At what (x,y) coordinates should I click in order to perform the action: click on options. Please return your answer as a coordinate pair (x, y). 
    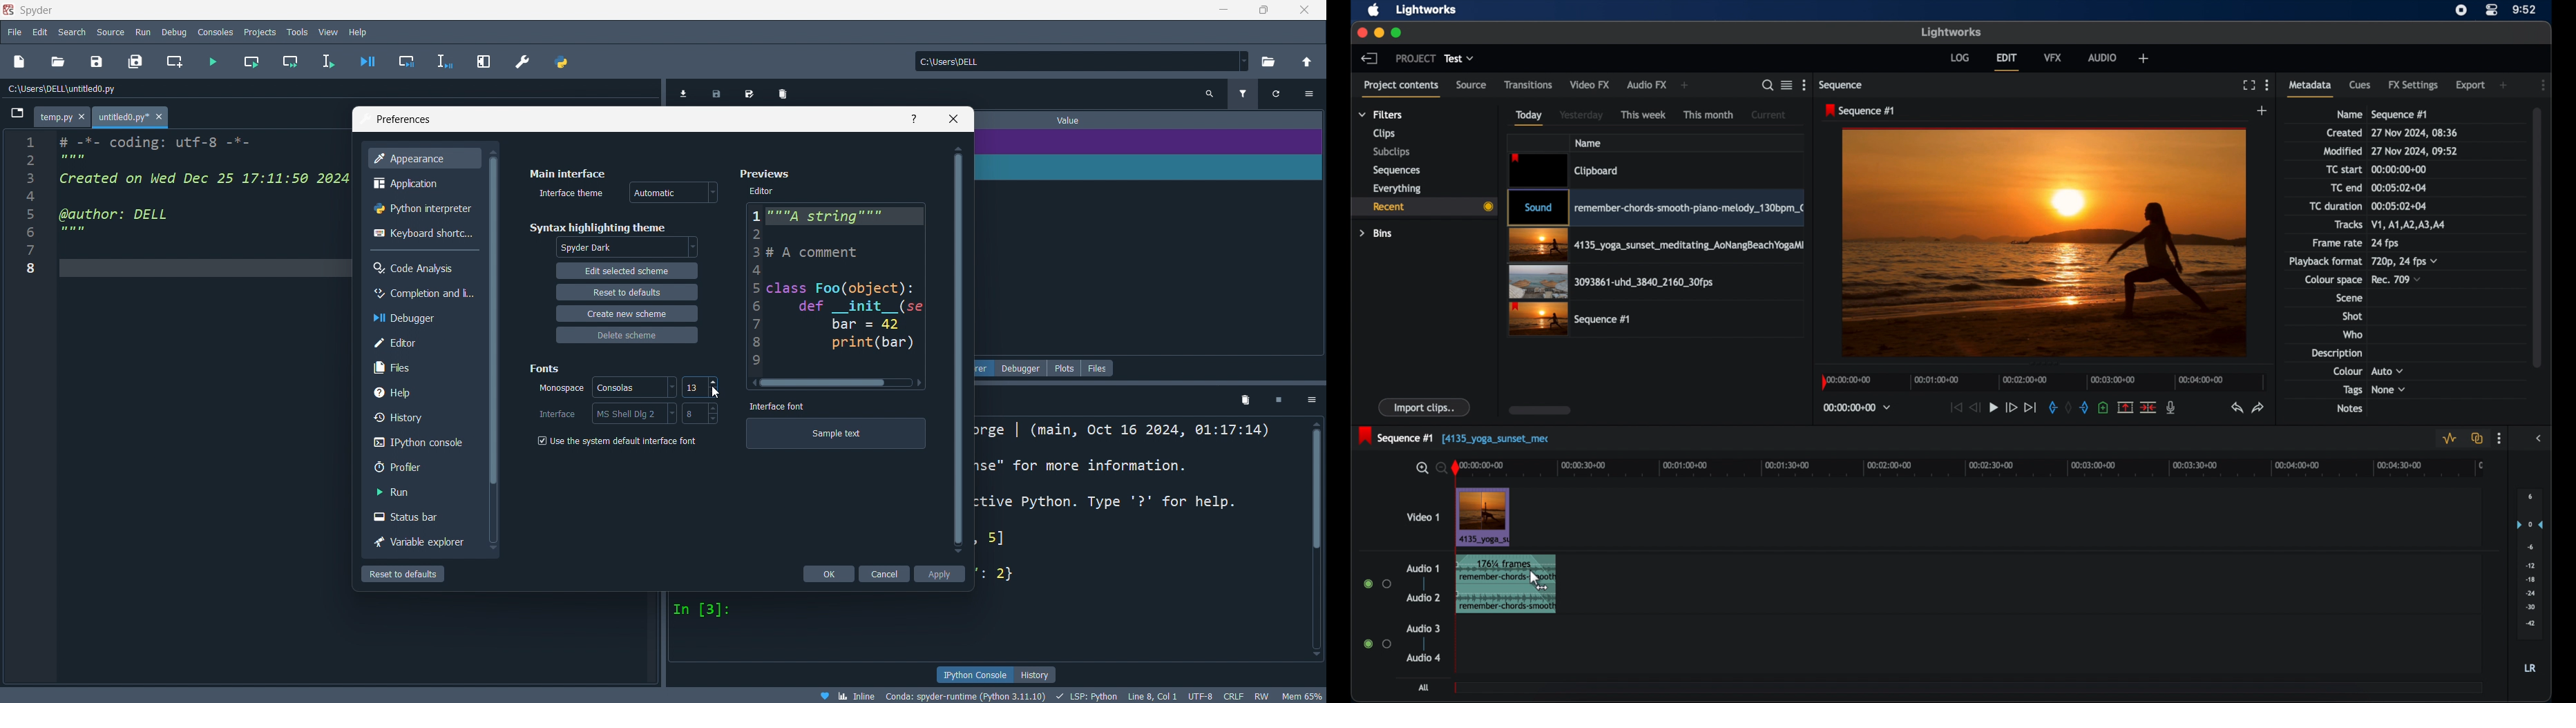
    Looking at the image, I should click on (1311, 97).